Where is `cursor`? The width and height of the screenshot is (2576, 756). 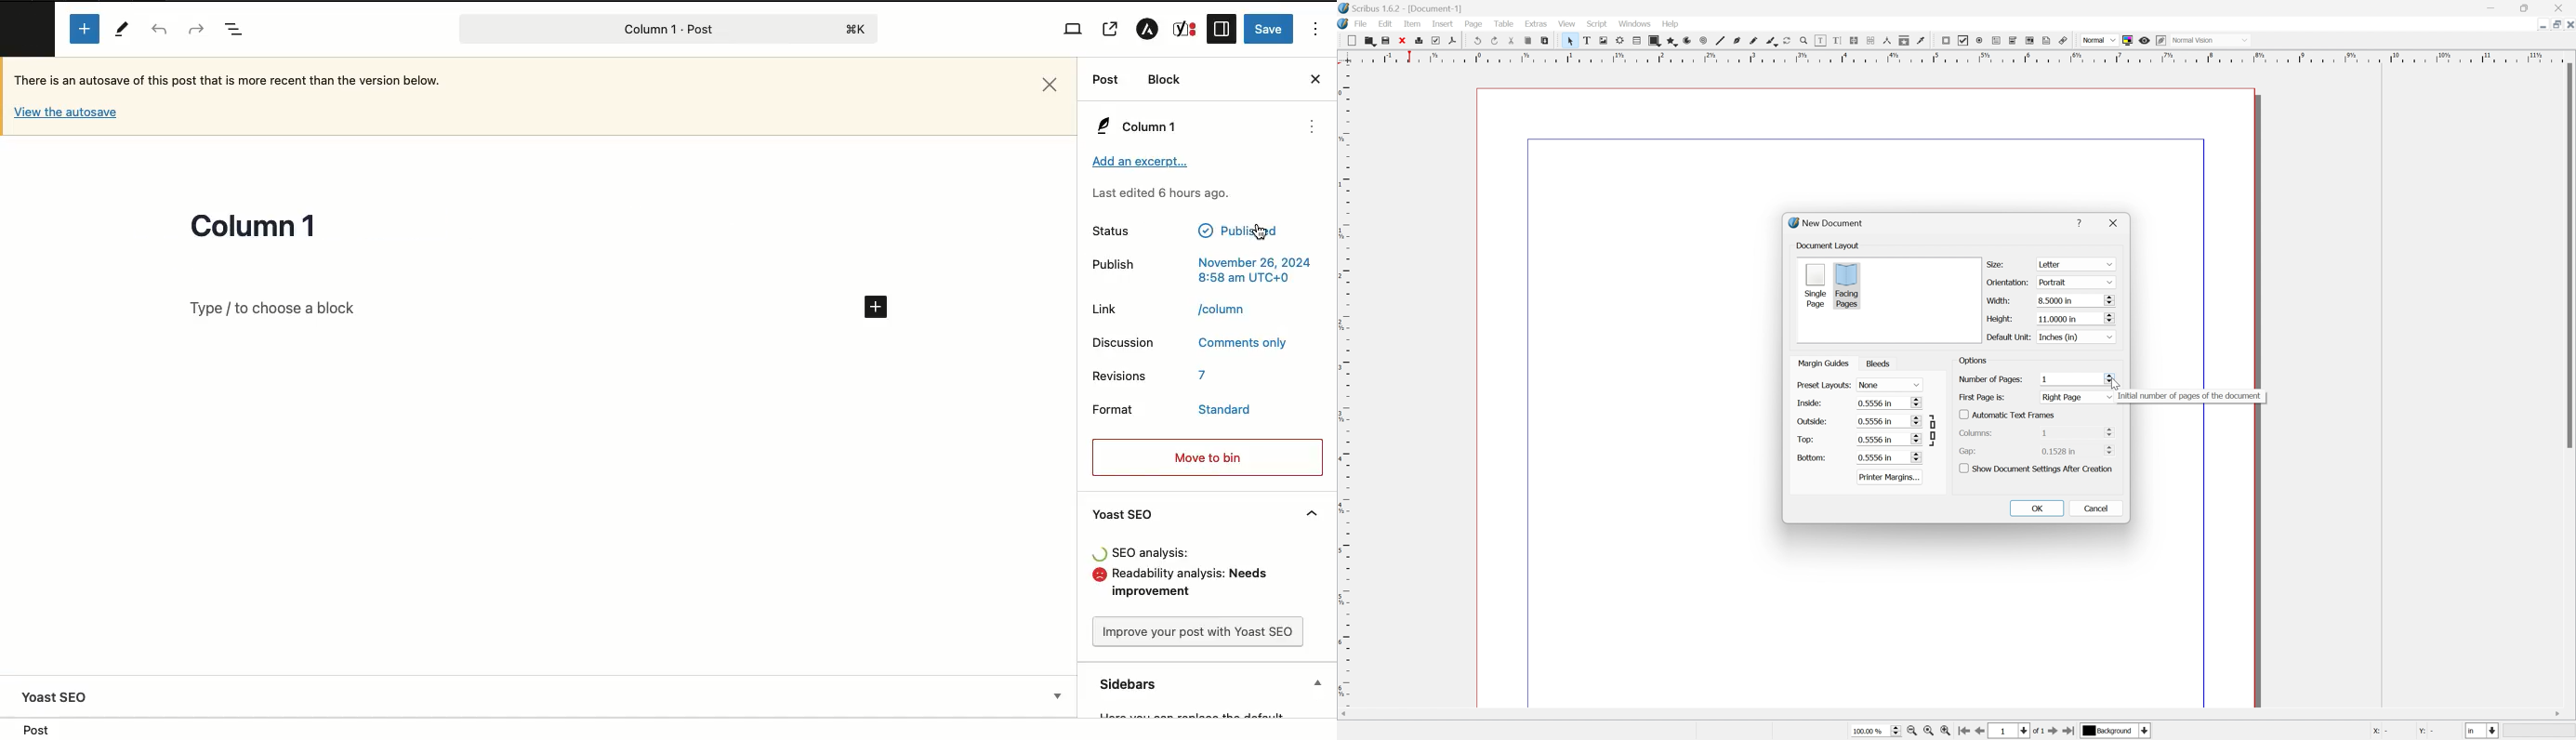 cursor is located at coordinates (2113, 381).